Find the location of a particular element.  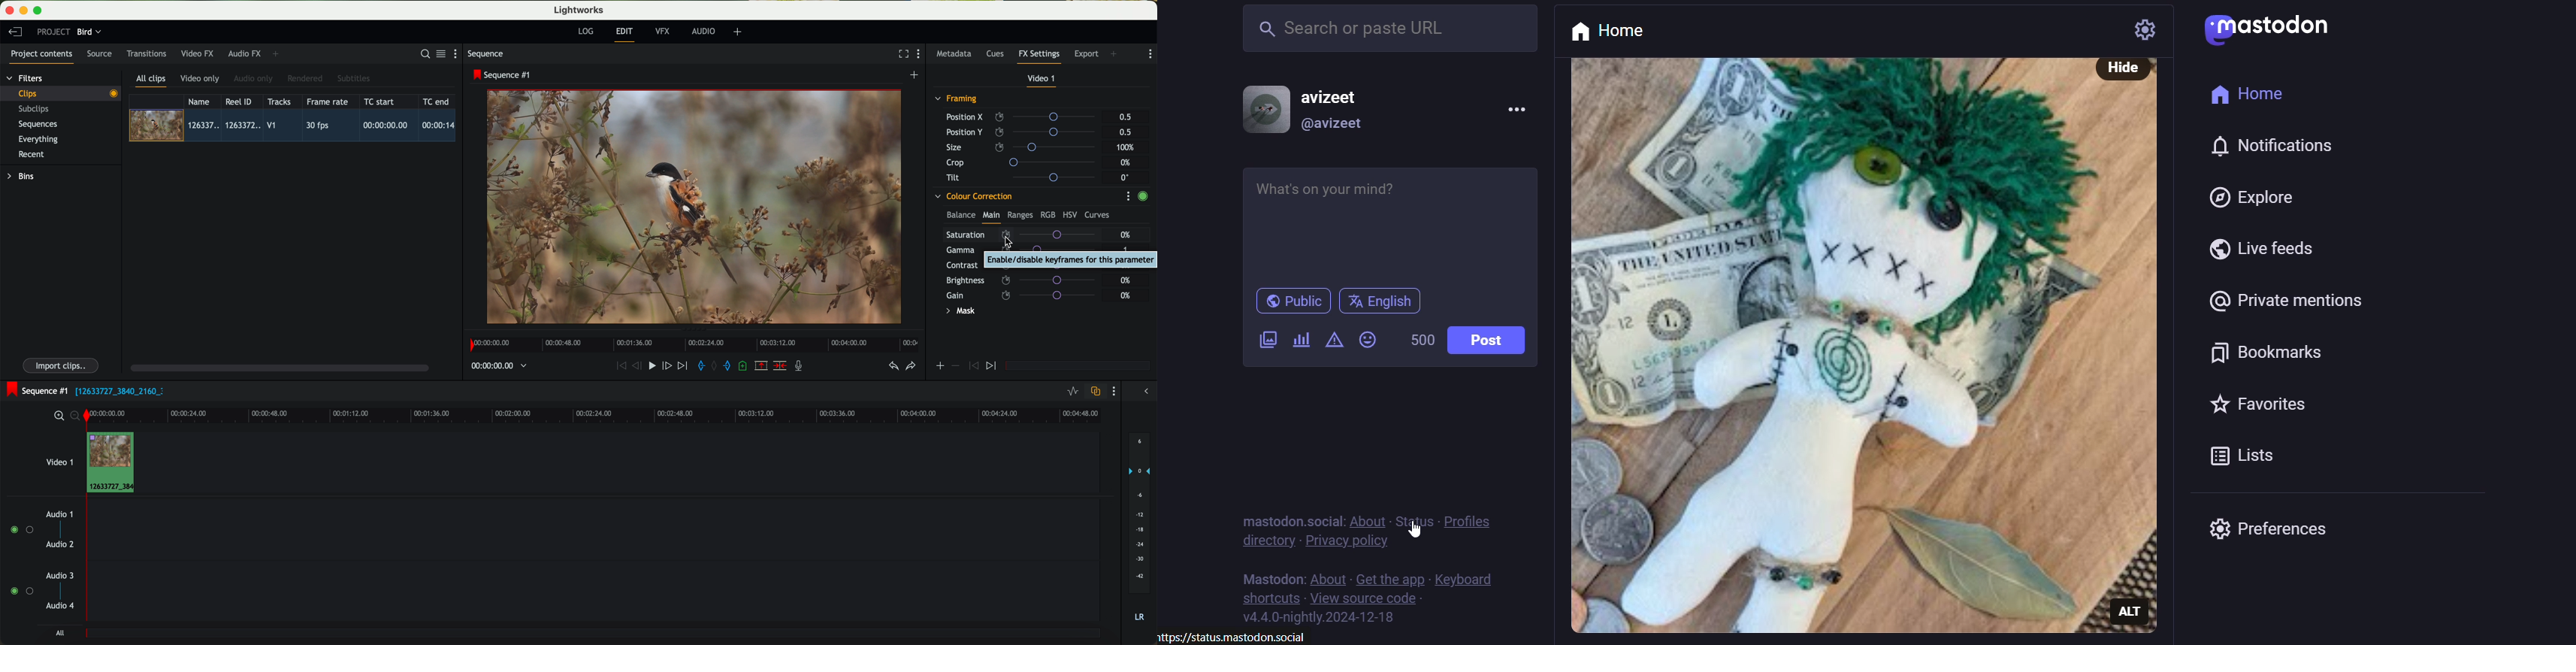

gain is located at coordinates (1026, 295).